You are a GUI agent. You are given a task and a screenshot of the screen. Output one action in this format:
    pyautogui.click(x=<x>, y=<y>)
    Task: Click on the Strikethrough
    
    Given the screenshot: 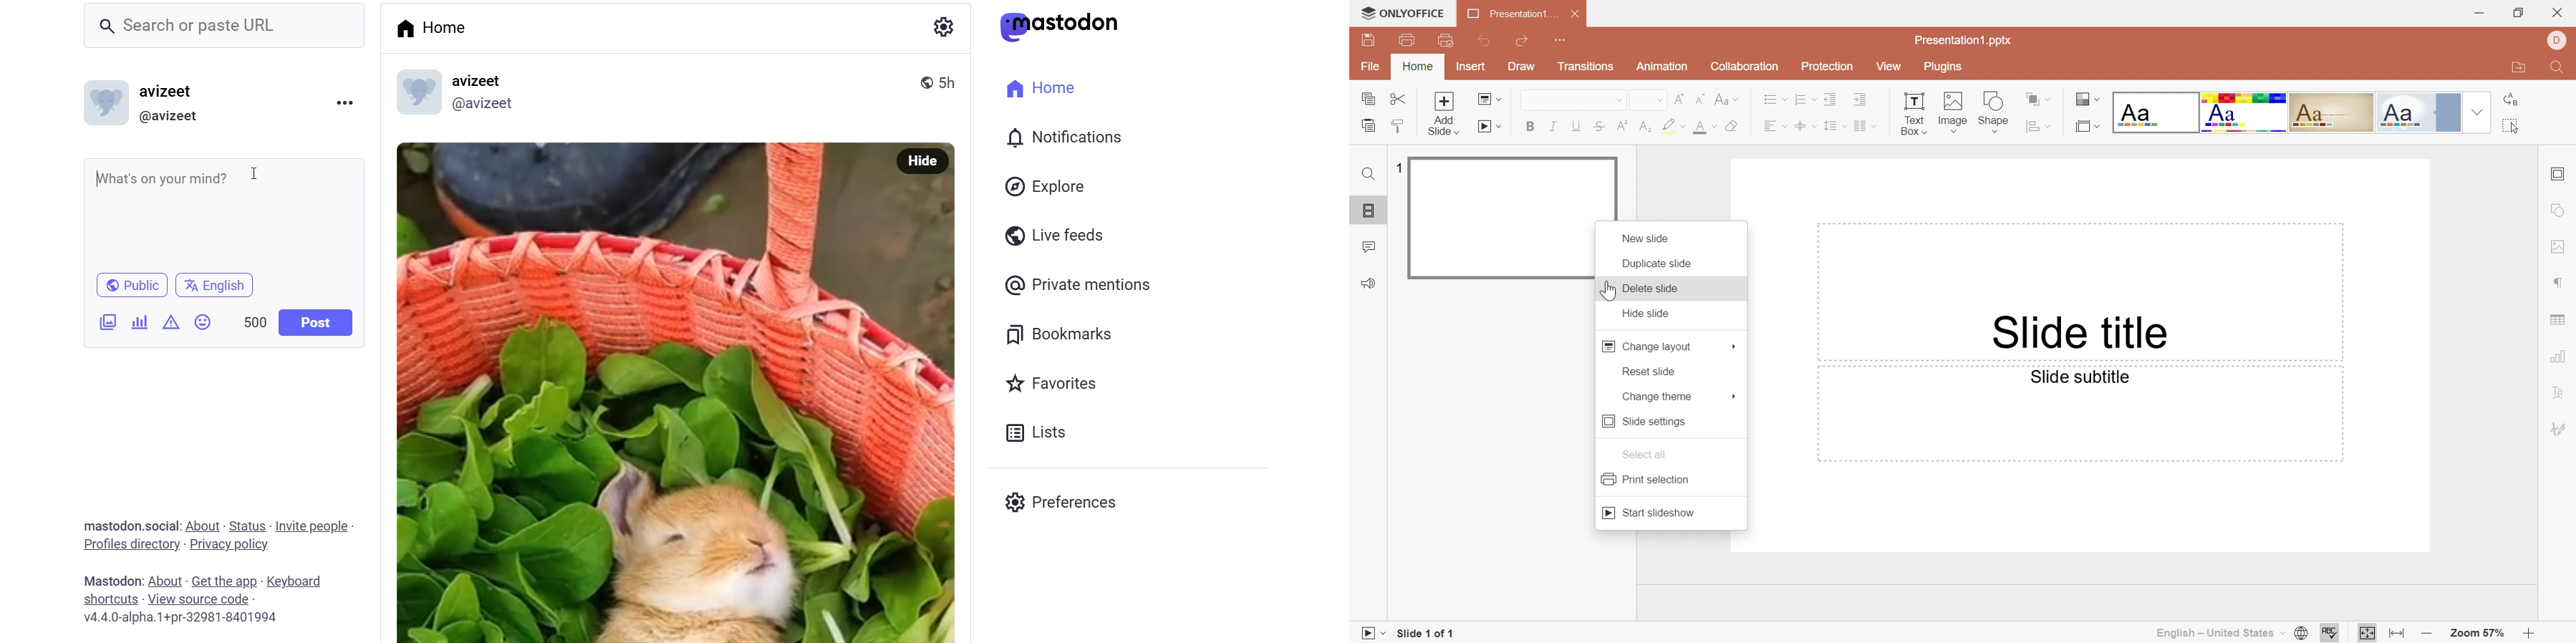 What is the action you would take?
    pyautogui.click(x=1599, y=125)
    